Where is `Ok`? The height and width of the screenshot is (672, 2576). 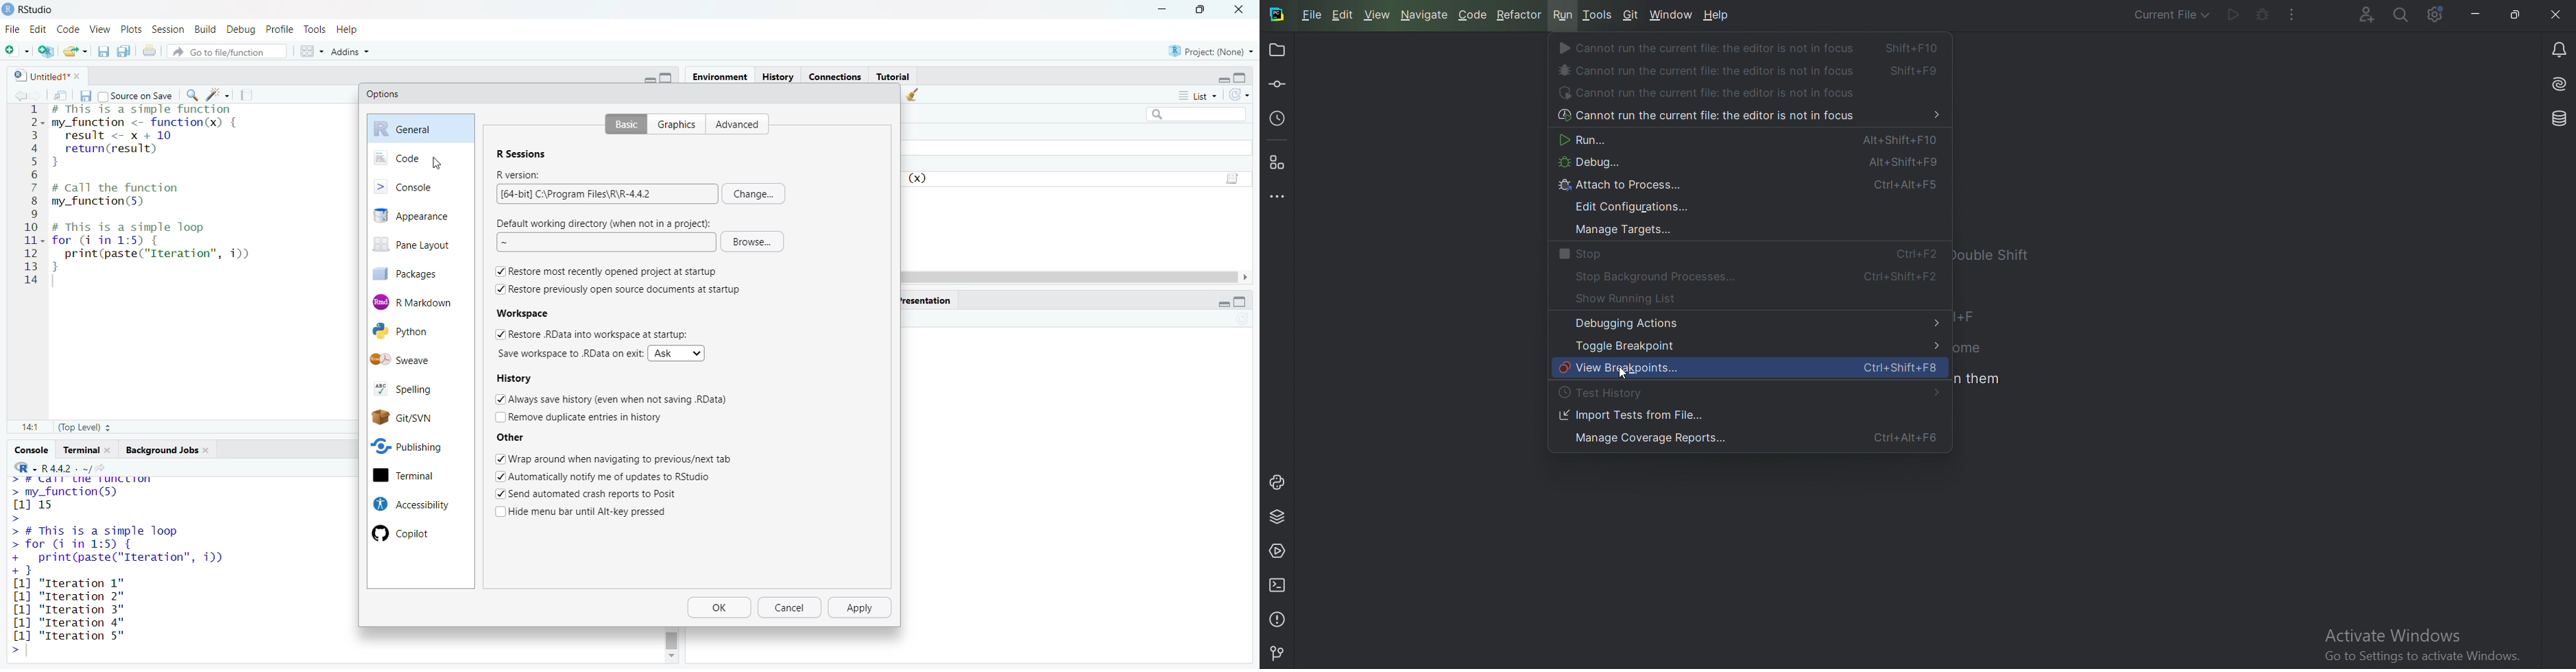 Ok is located at coordinates (720, 609).